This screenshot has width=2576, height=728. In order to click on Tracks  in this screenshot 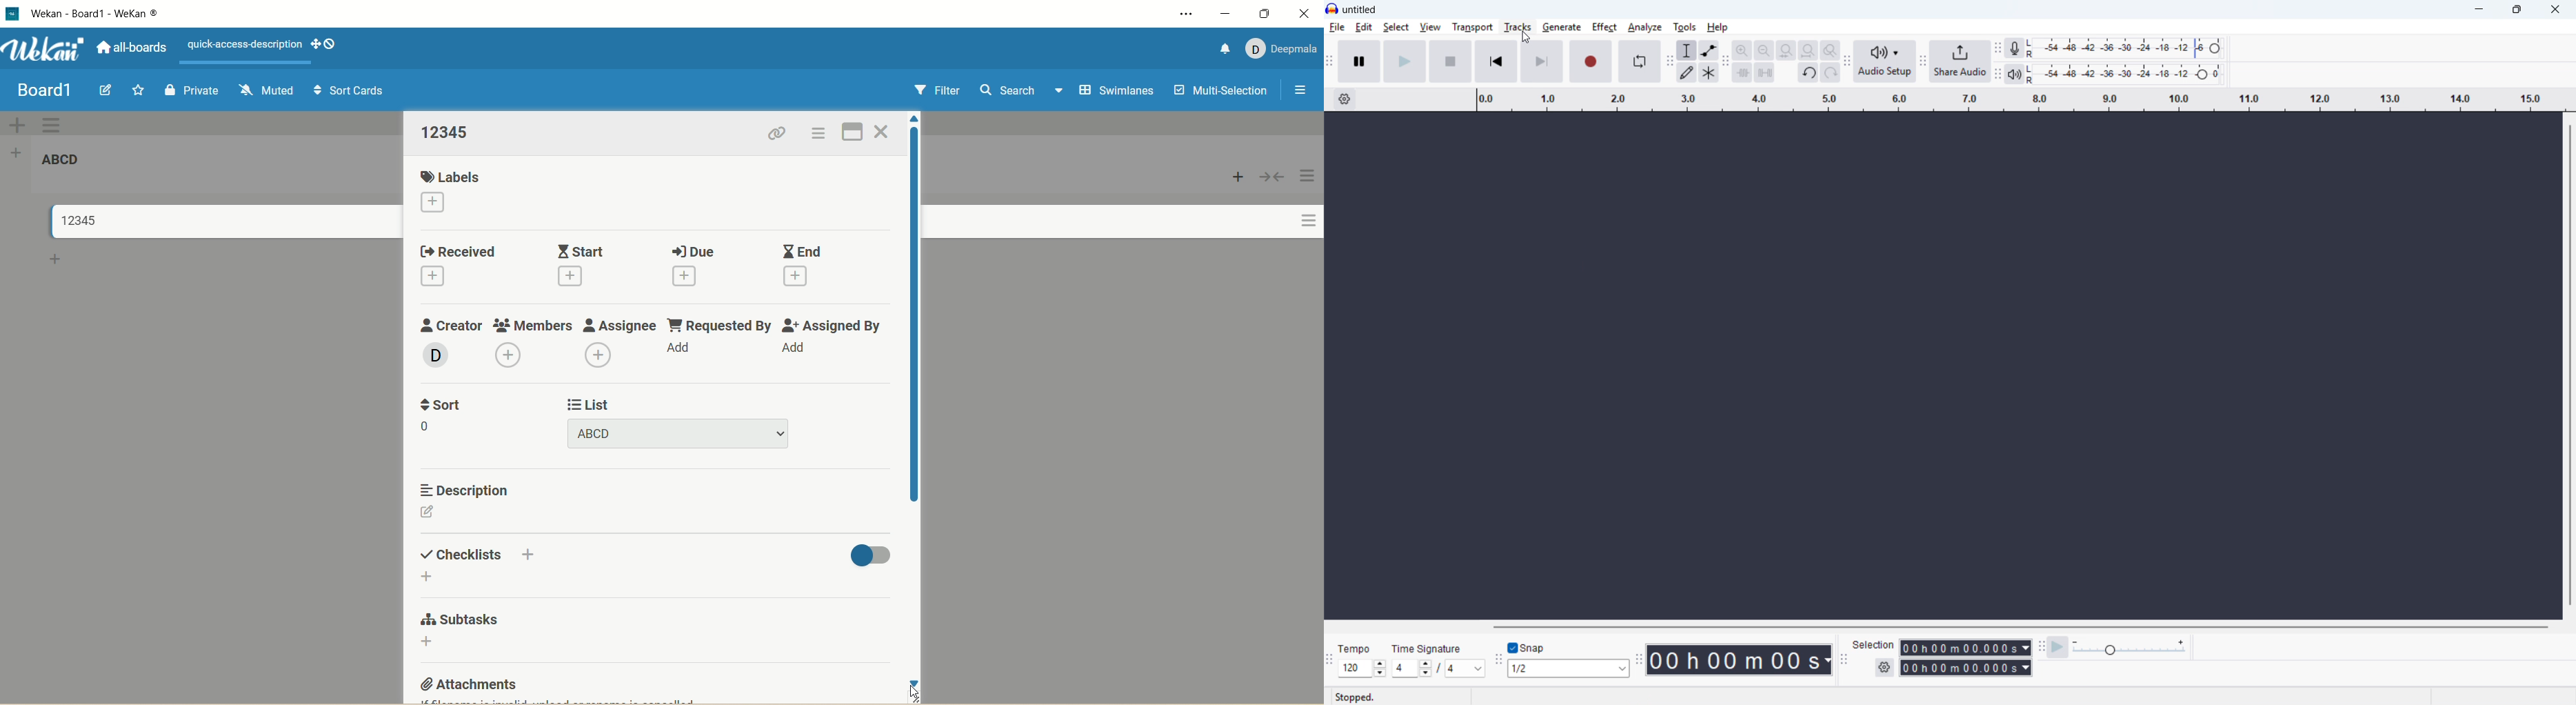, I will do `click(1518, 27)`.